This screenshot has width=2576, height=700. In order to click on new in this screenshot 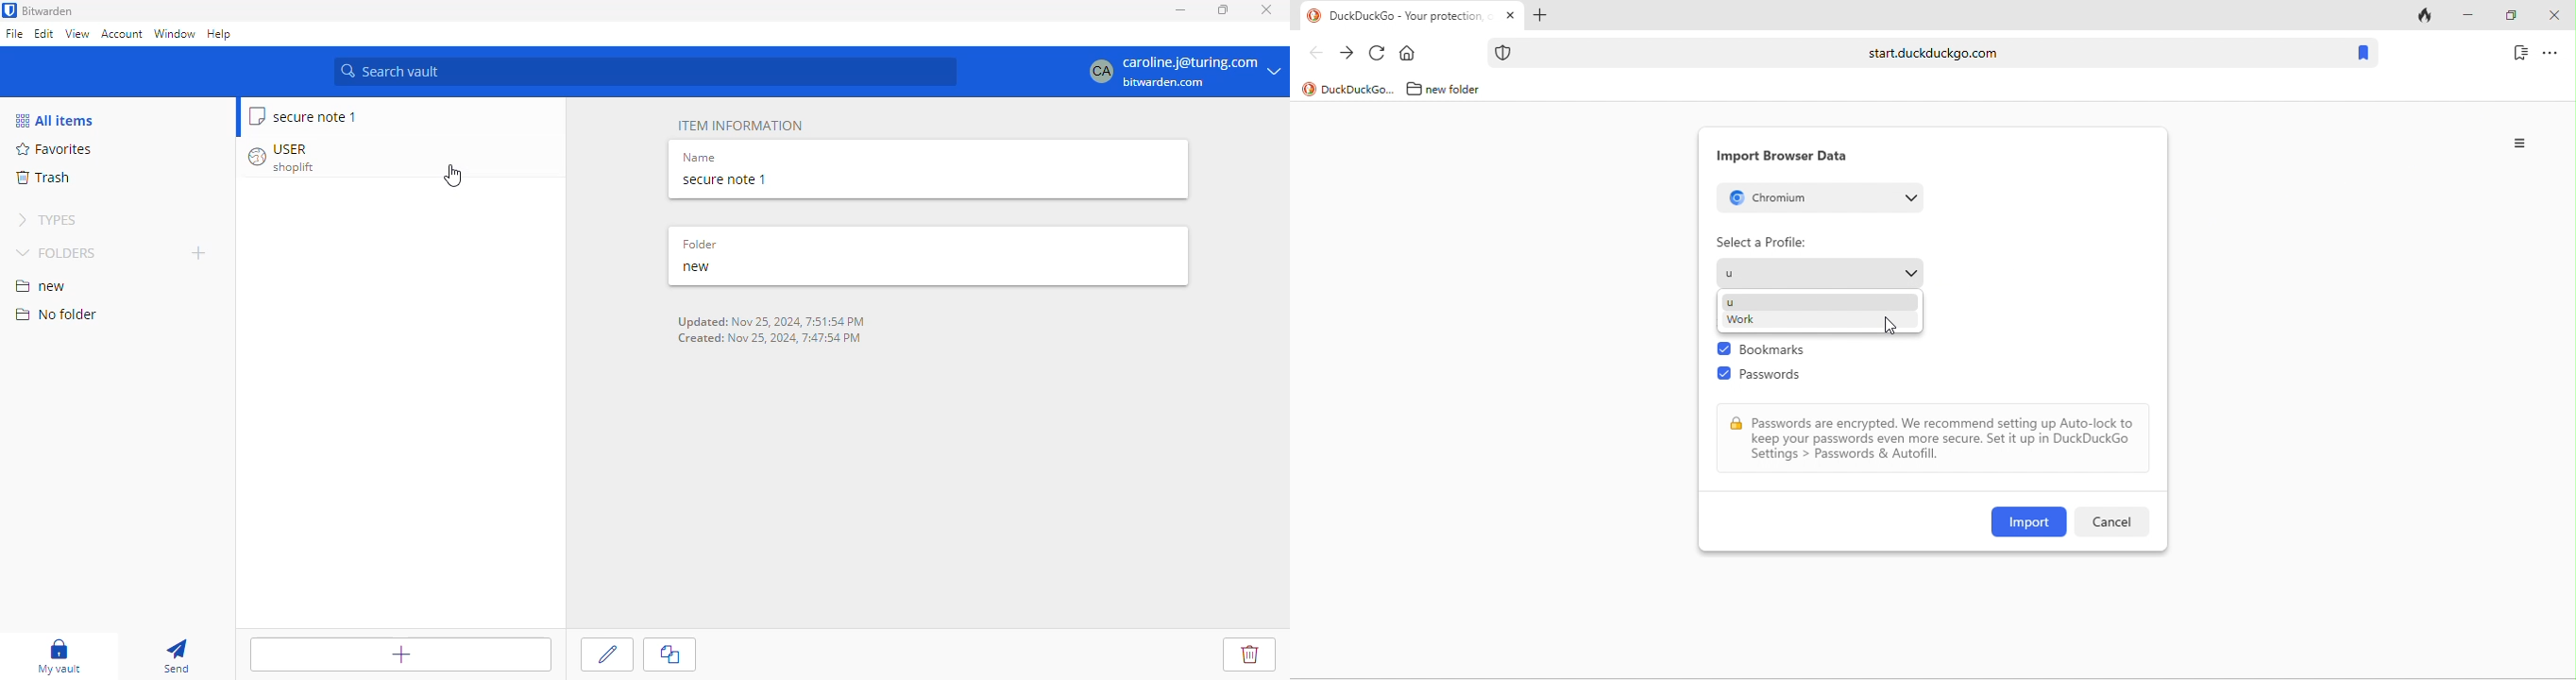, I will do `click(695, 267)`.